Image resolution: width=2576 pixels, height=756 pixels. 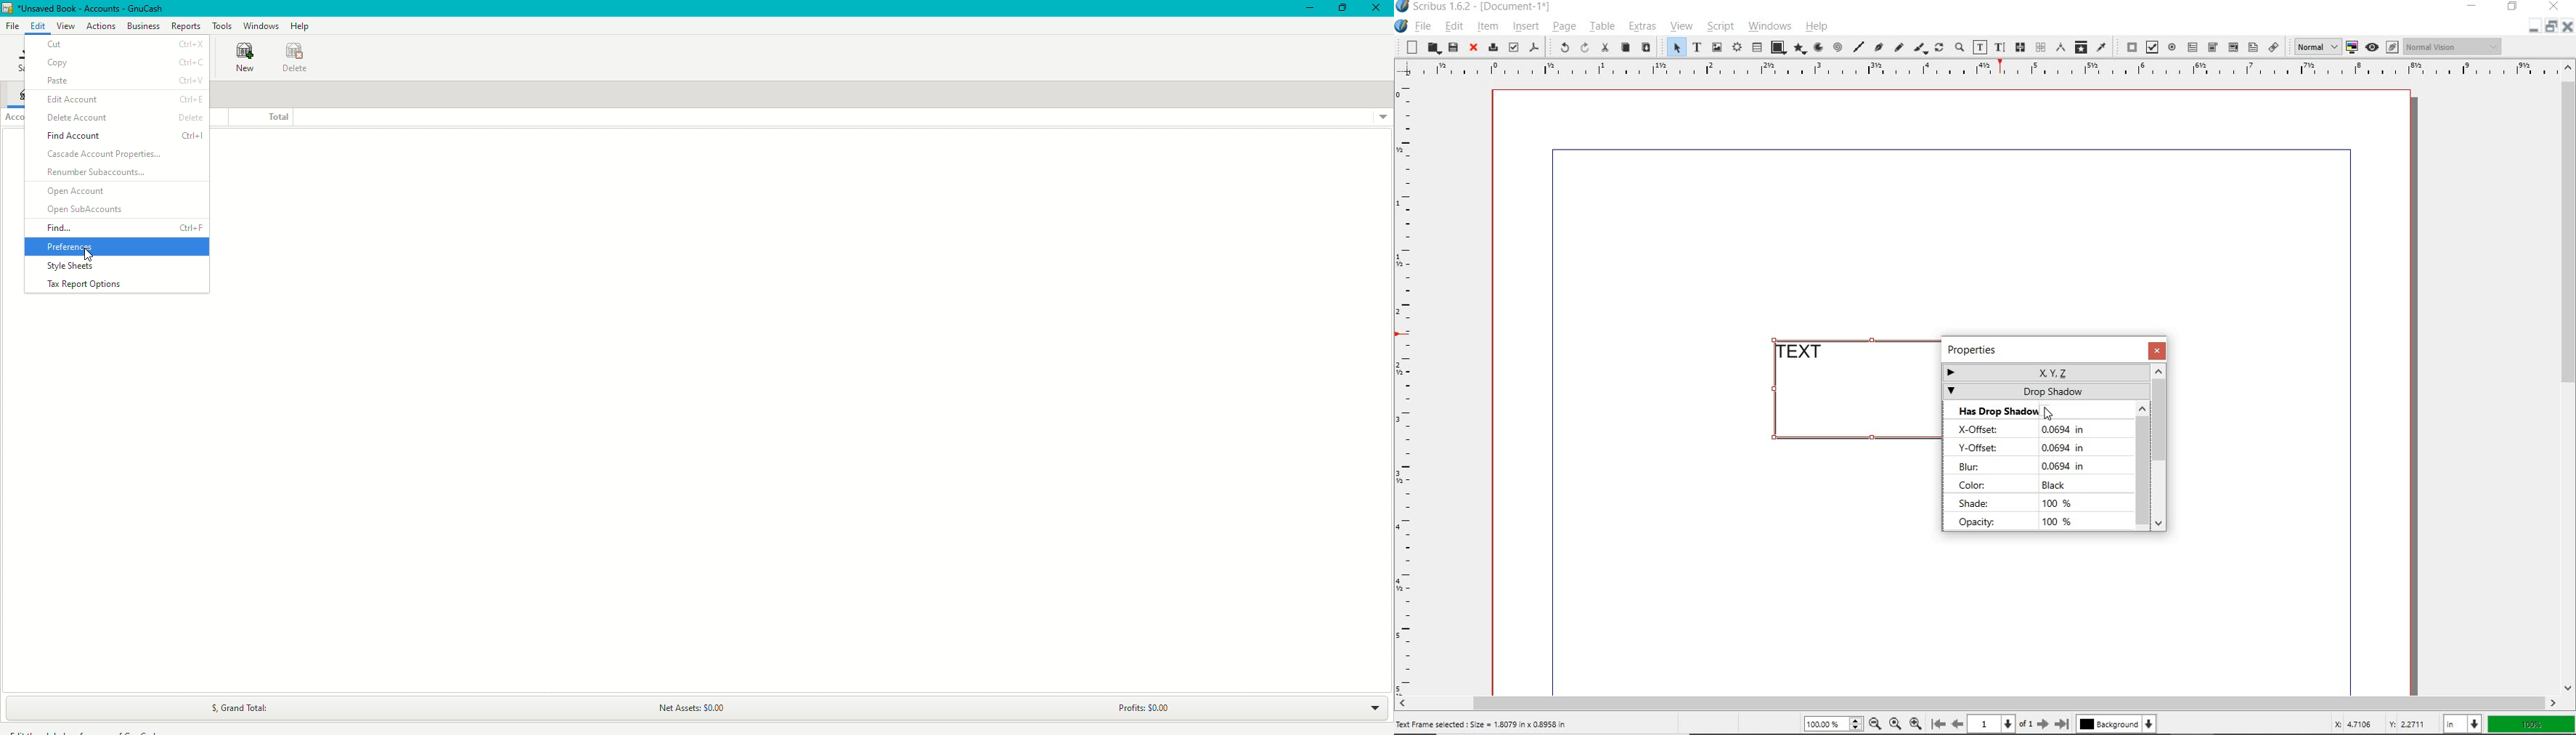 What do you see at coordinates (126, 137) in the screenshot?
I see `Find Account` at bounding box center [126, 137].